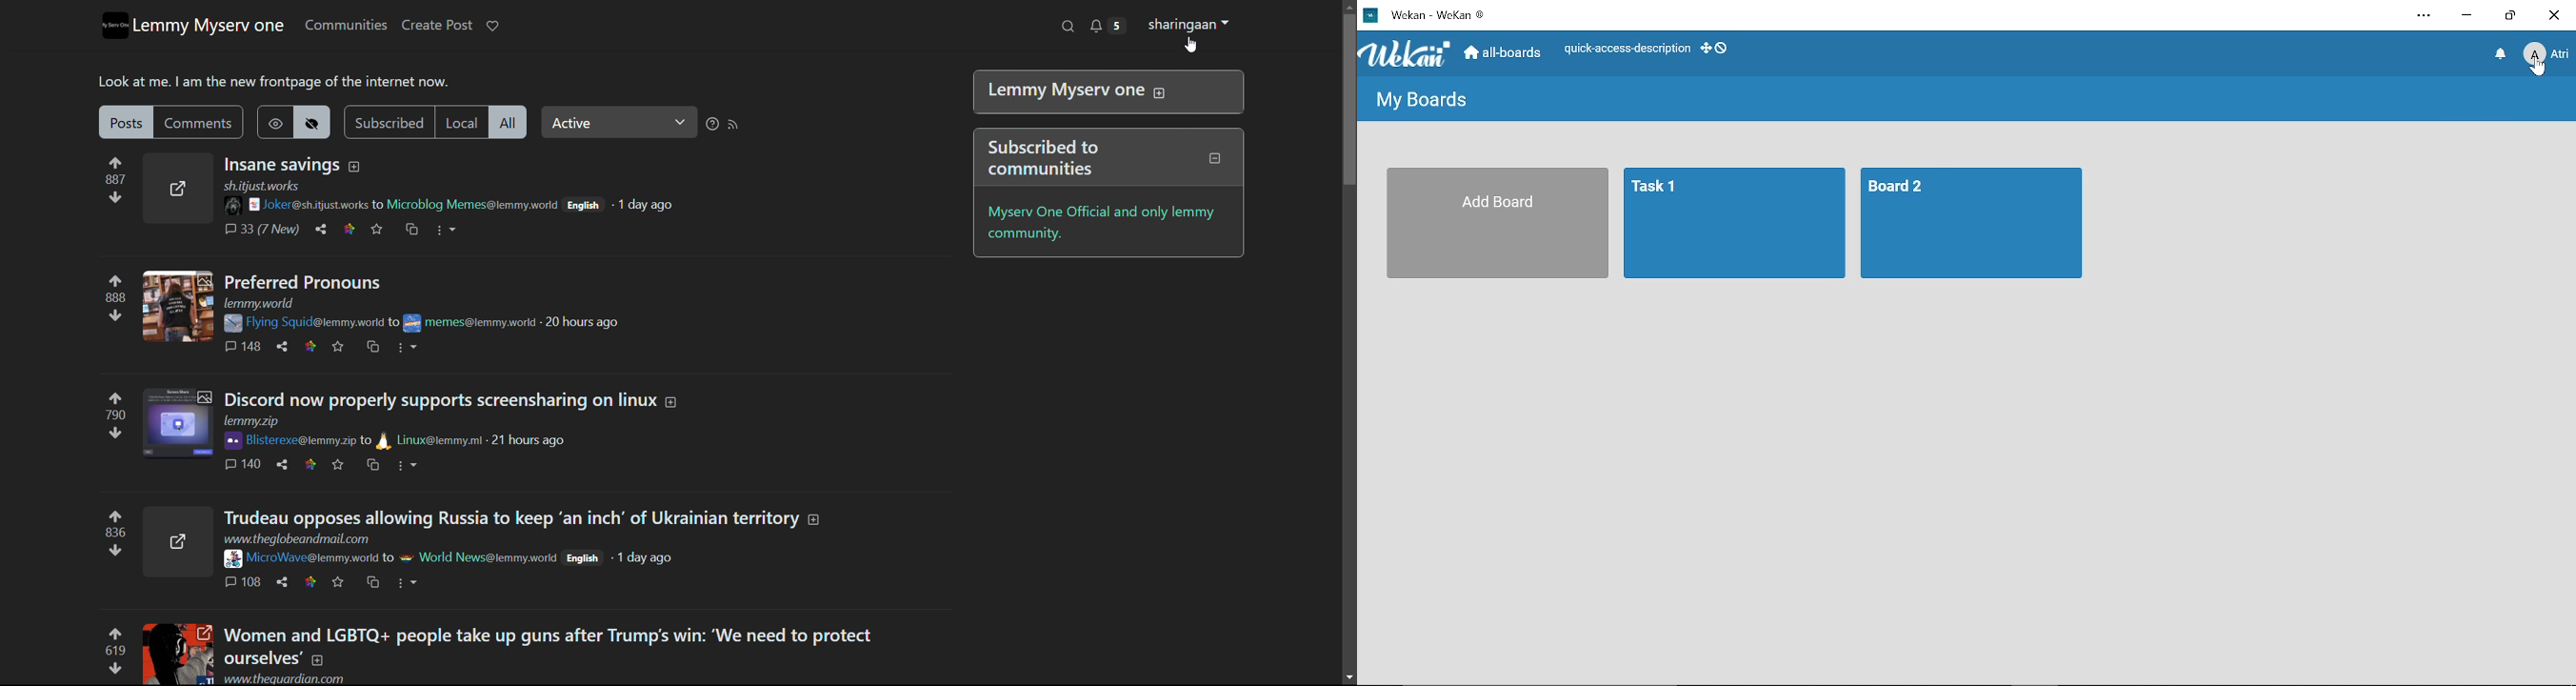  I want to click on to Linux@lemmy.ml, so click(423, 441).